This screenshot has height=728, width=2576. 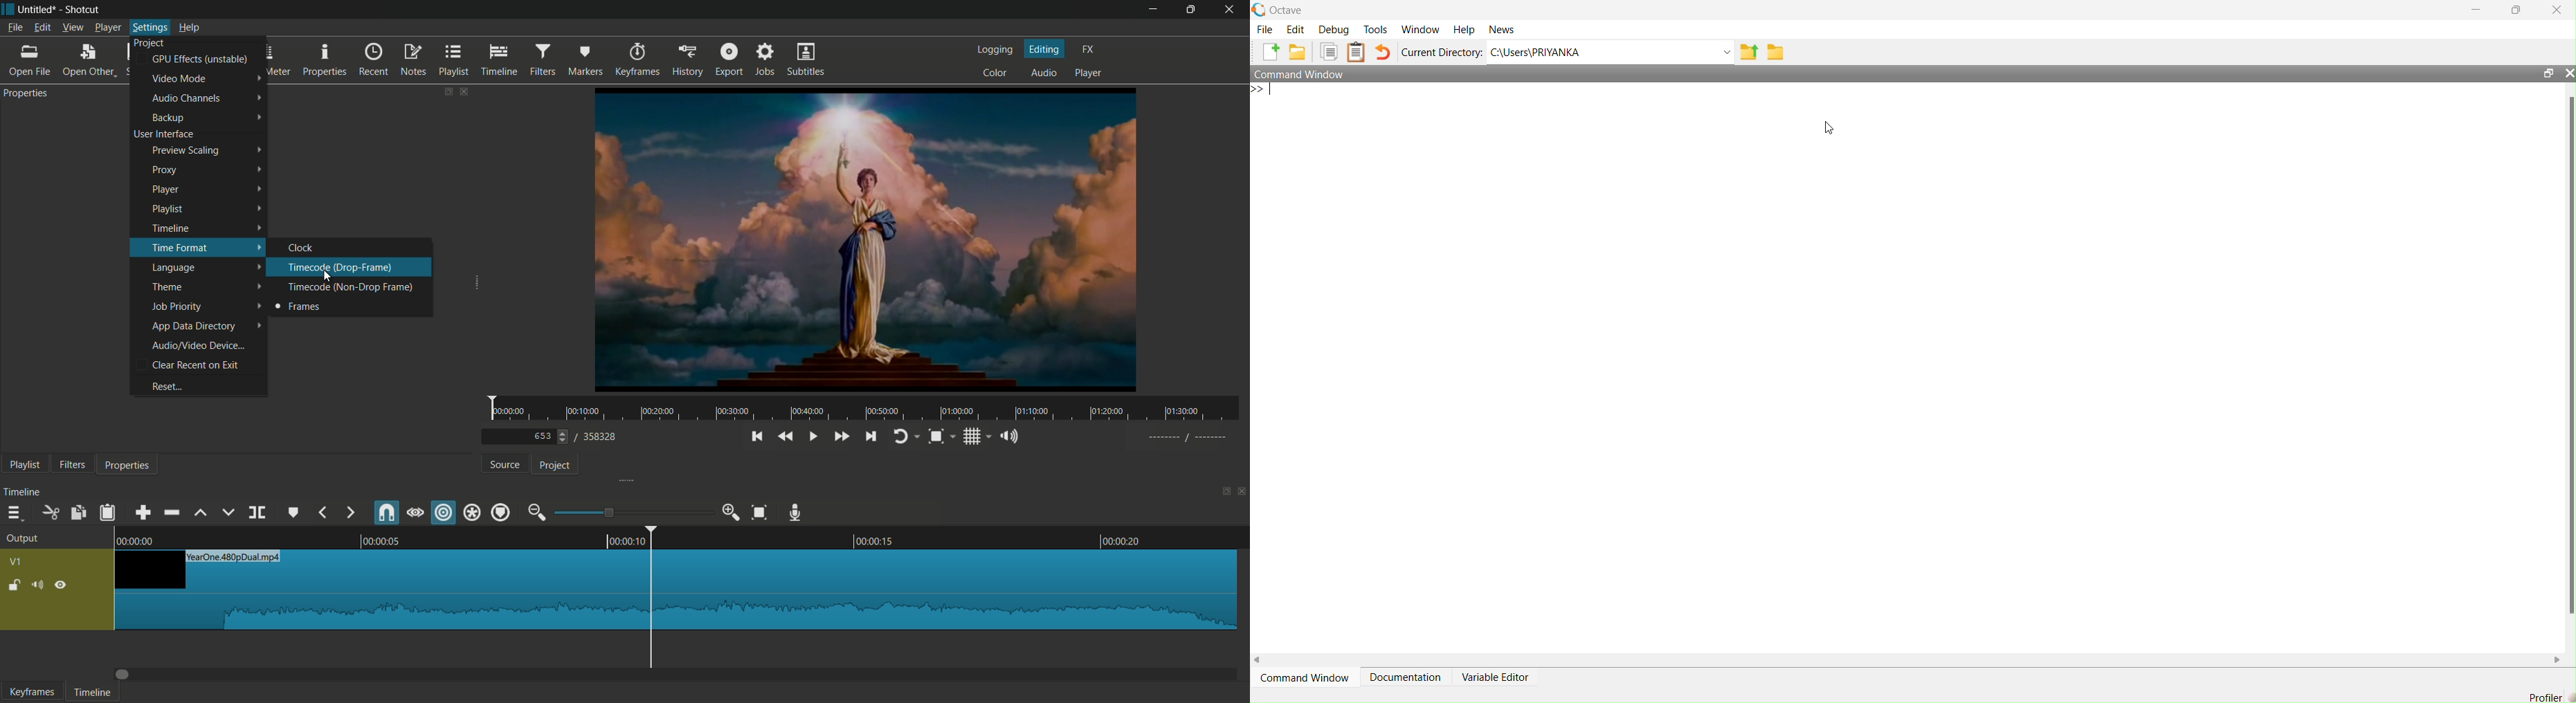 I want to click on file menu, so click(x=16, y=27).